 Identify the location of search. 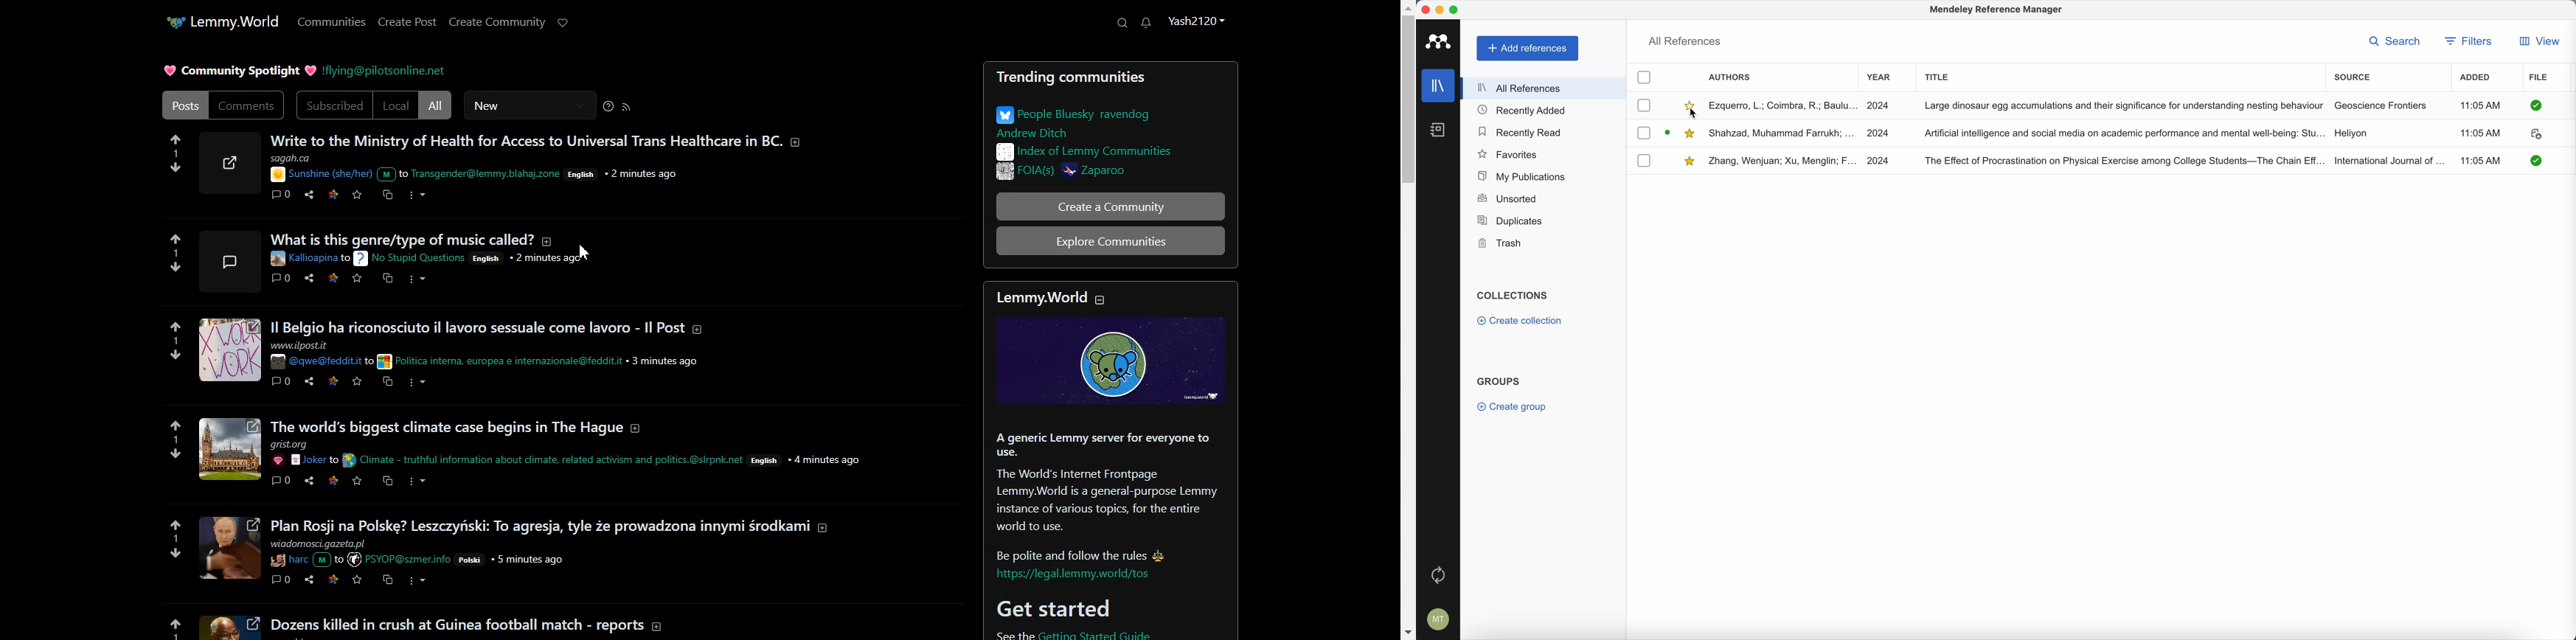
(2394, 41).